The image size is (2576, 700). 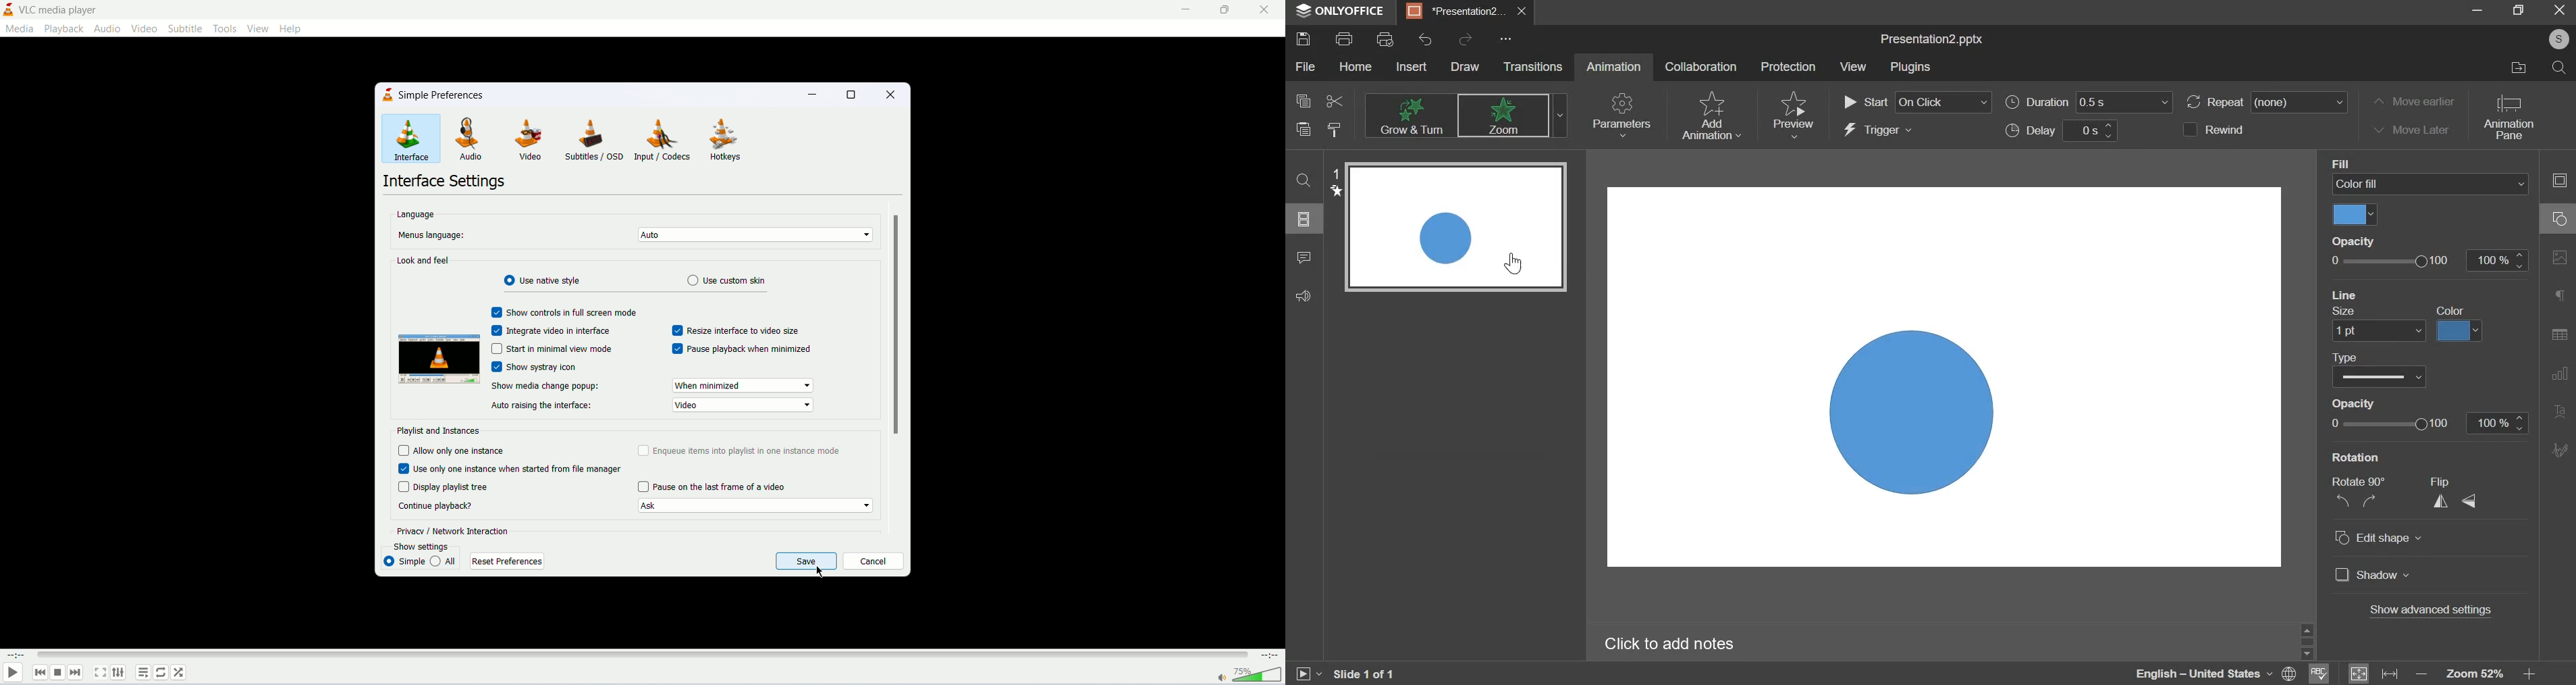 What do you see at coordinates (2380, 377) in the screenshot?
I see `line type` at bounding box center [2380, 377].